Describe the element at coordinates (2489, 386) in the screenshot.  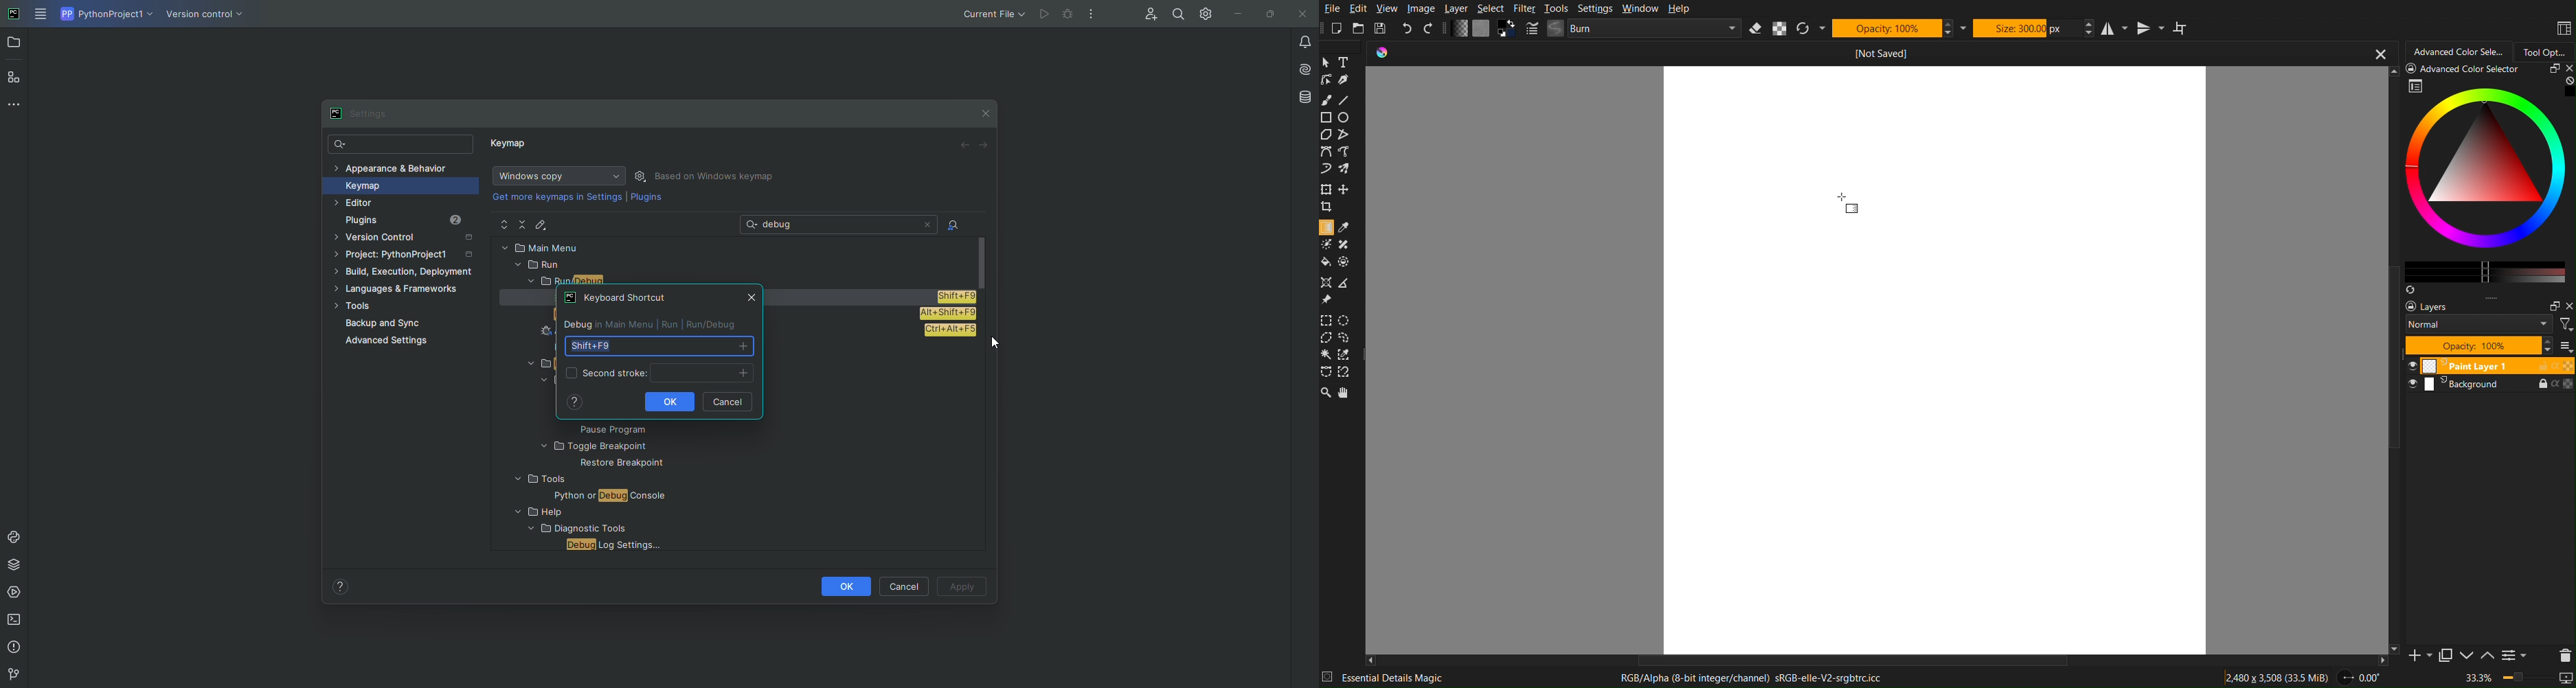
I see `Background` at that location.